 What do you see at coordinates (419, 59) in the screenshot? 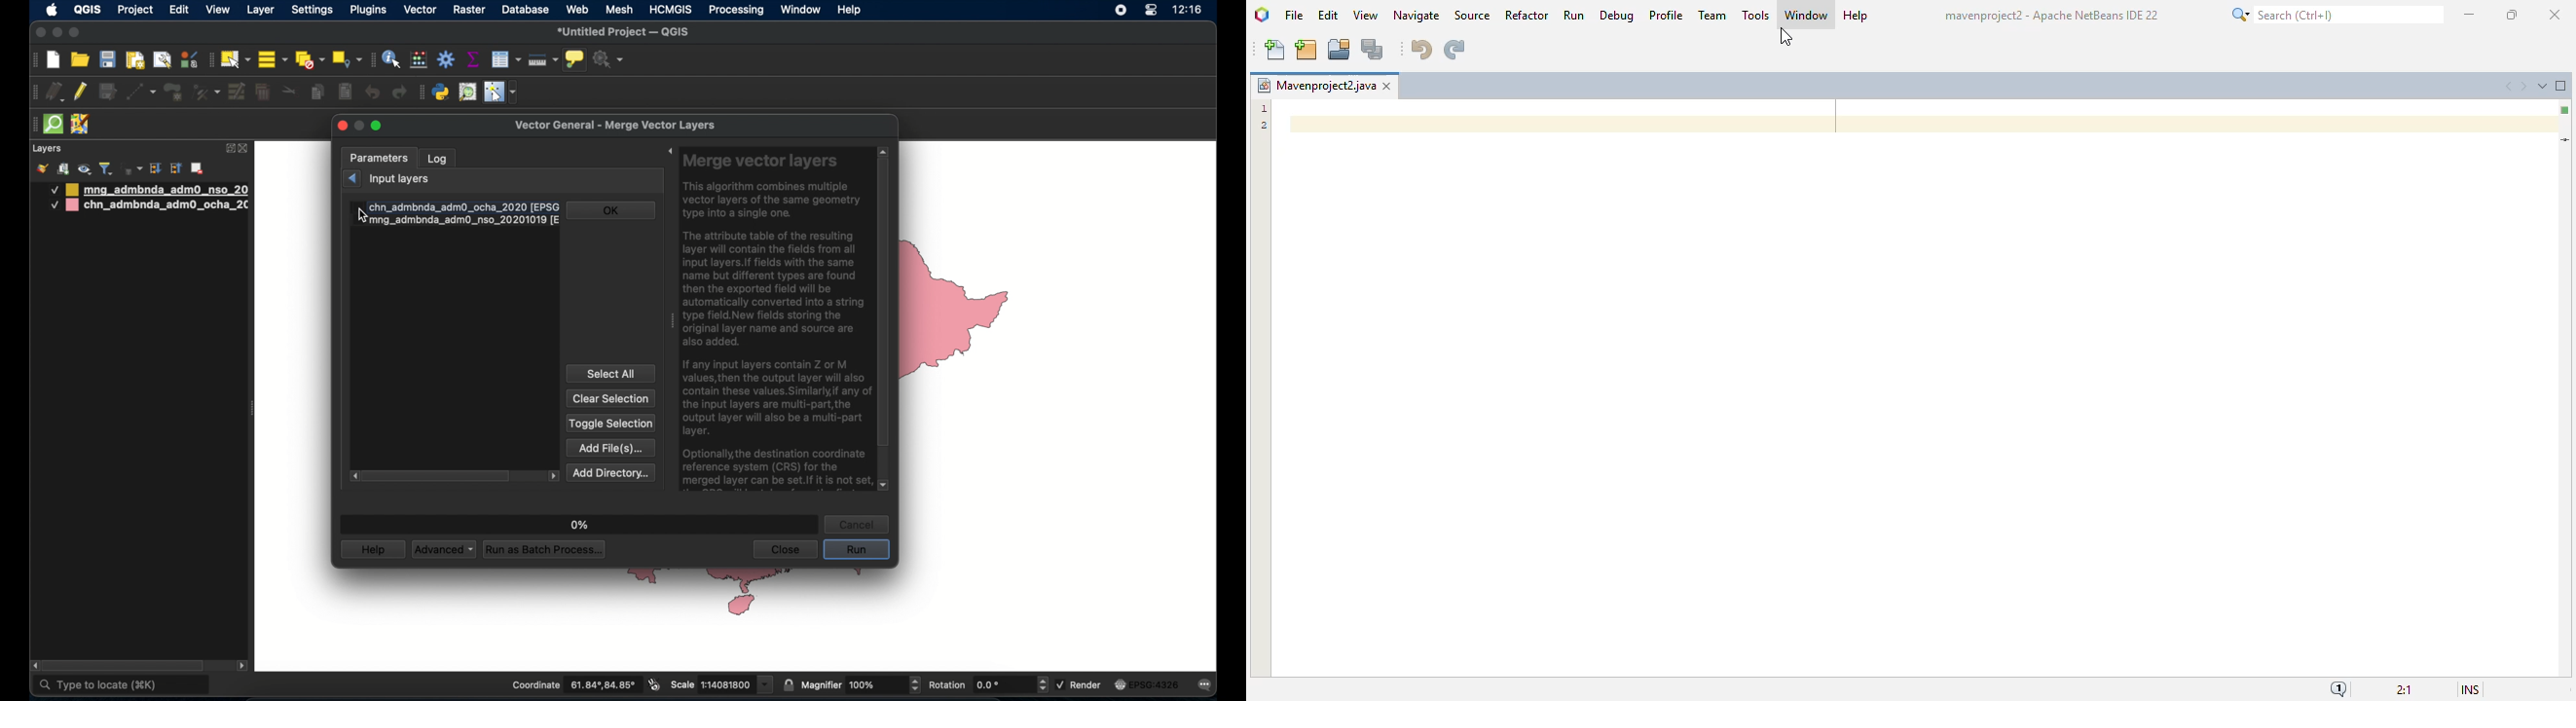
I see `open field calculator` at bounding box center [419, 59].